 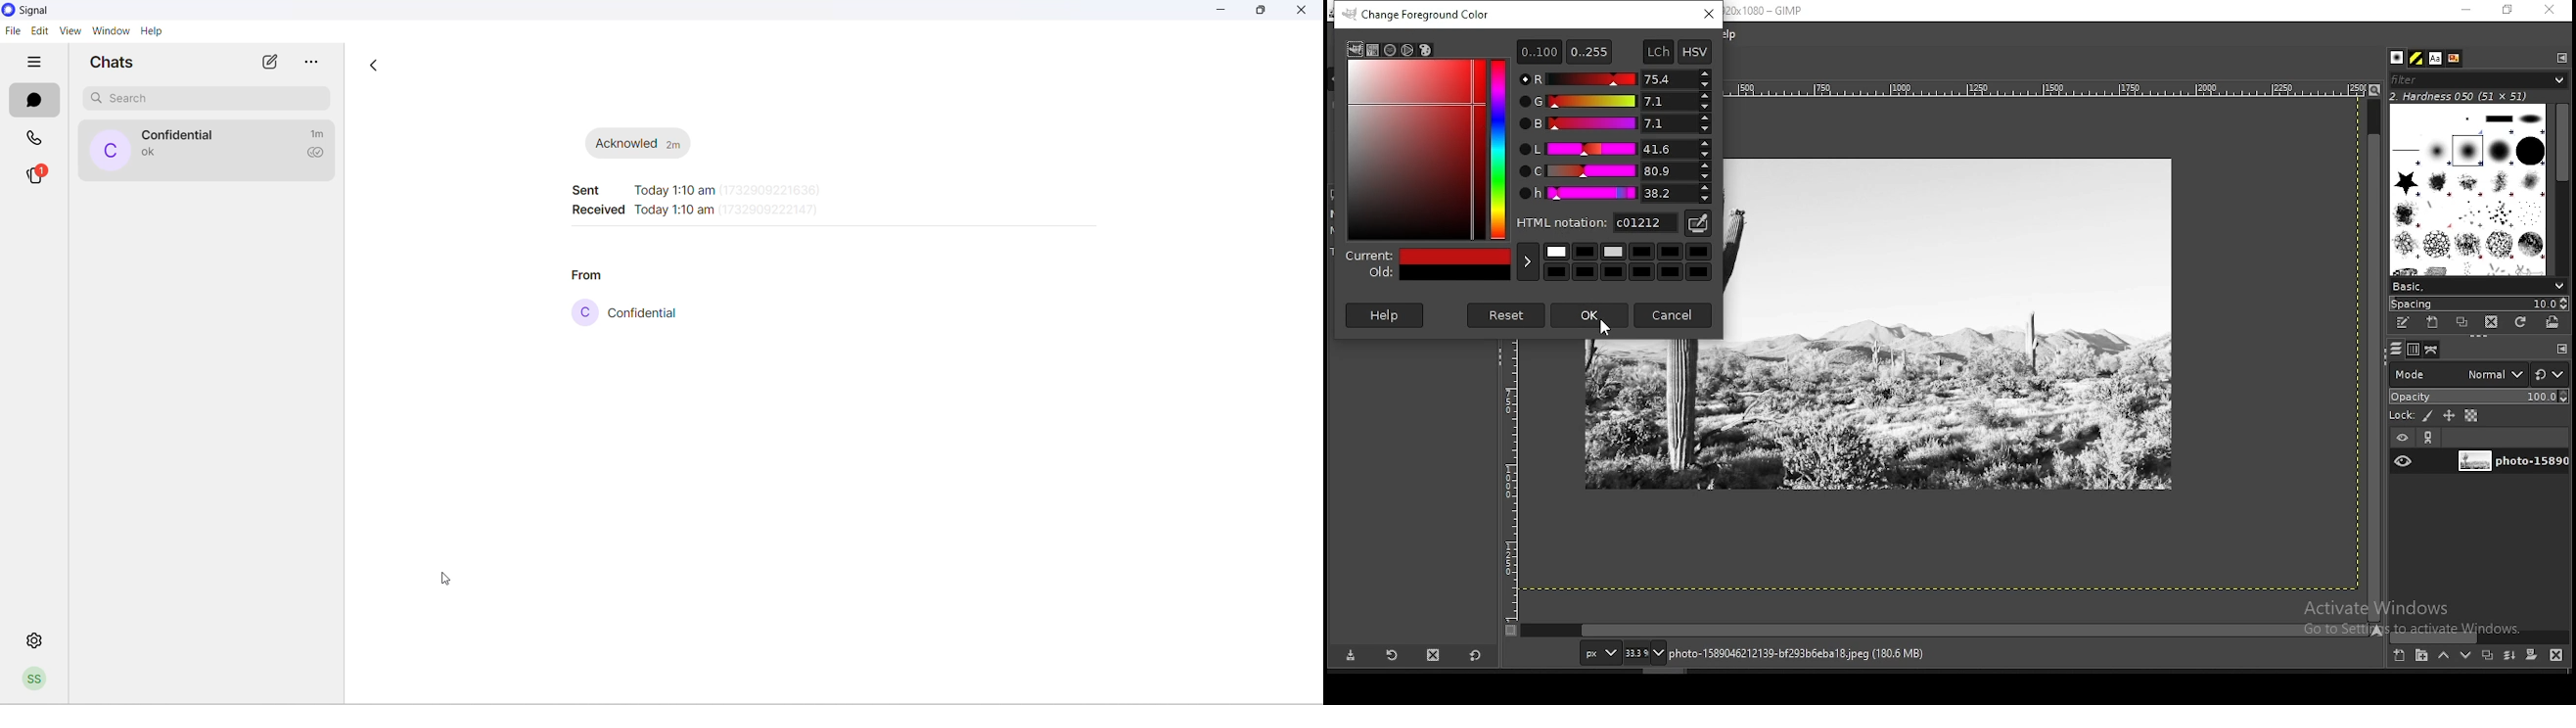 What do you see at coordinates (2411, 414) in the screenshot?
I see `lock pixels` at bounding box center [2411, 414].